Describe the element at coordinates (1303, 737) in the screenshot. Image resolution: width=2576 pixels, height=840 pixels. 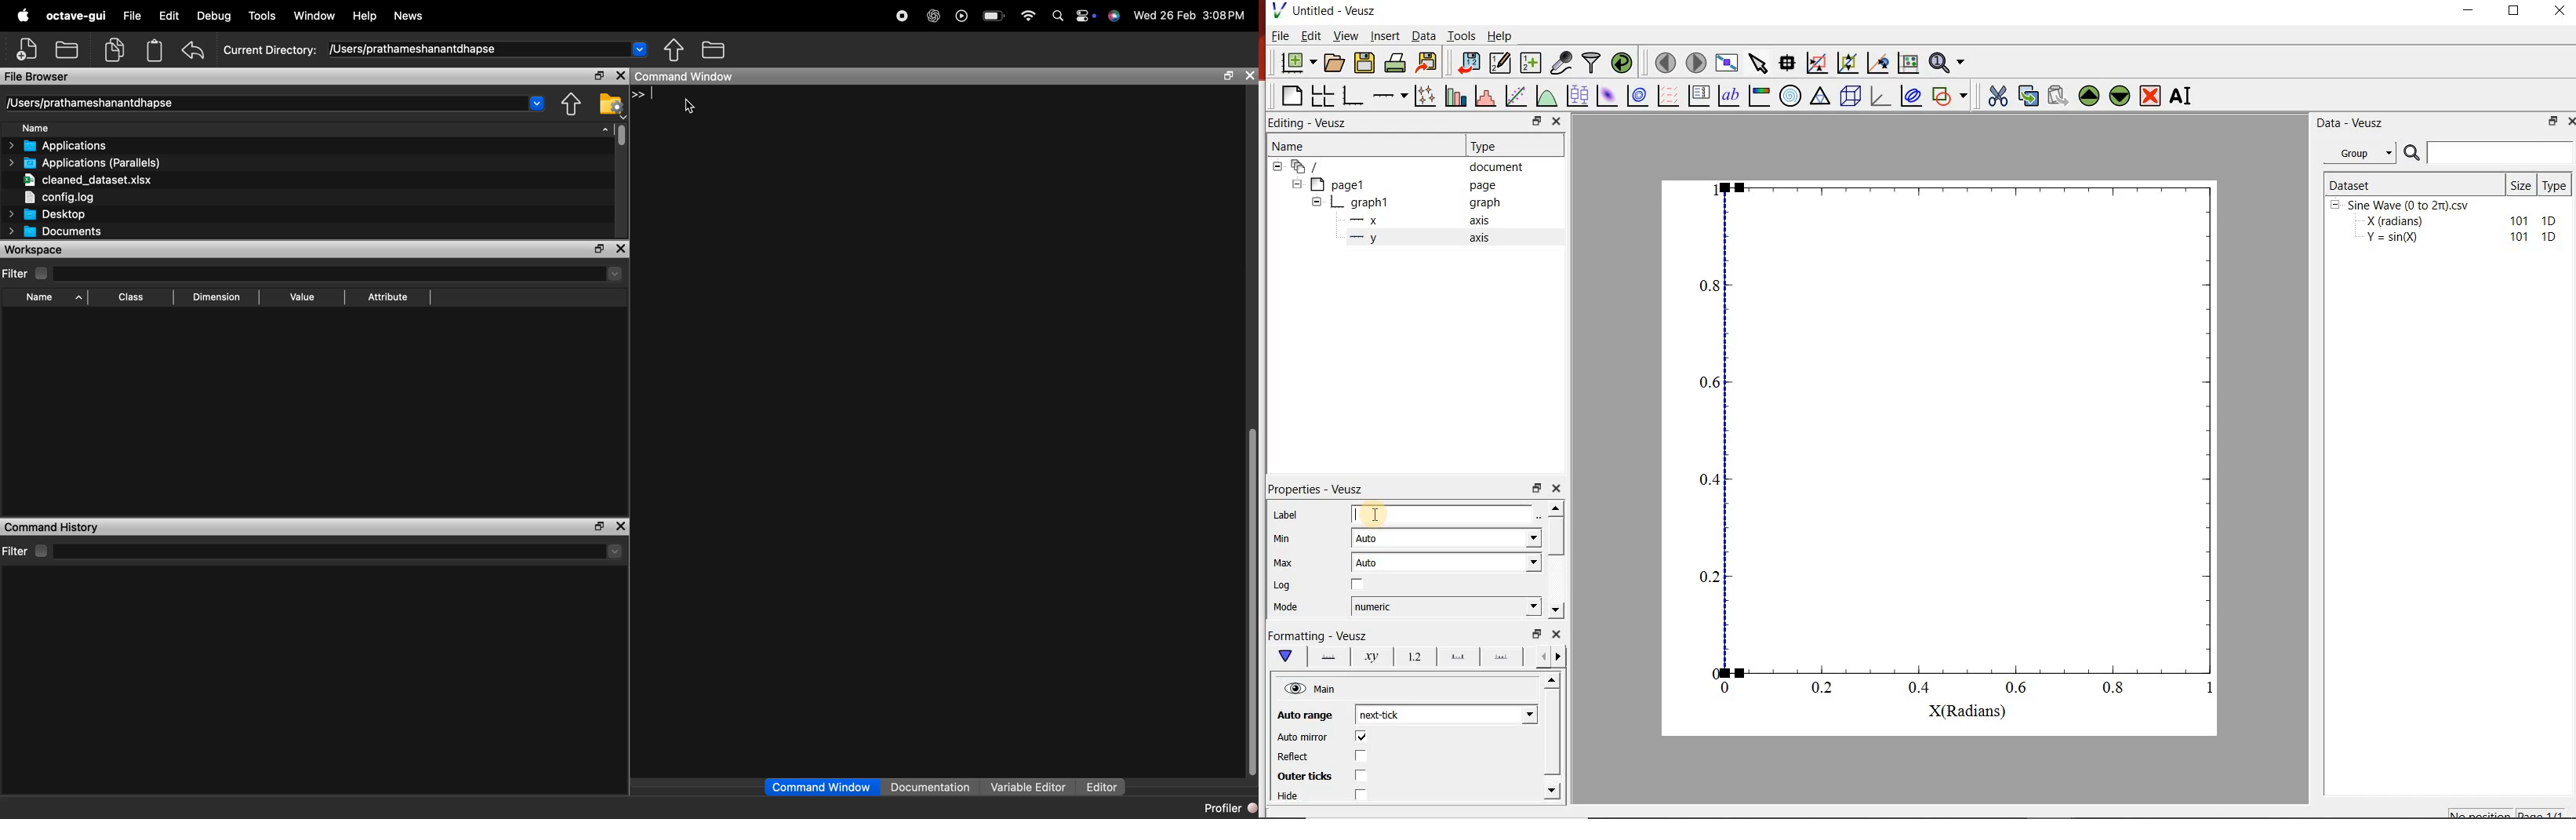
I see `Auto mirror` at that location.